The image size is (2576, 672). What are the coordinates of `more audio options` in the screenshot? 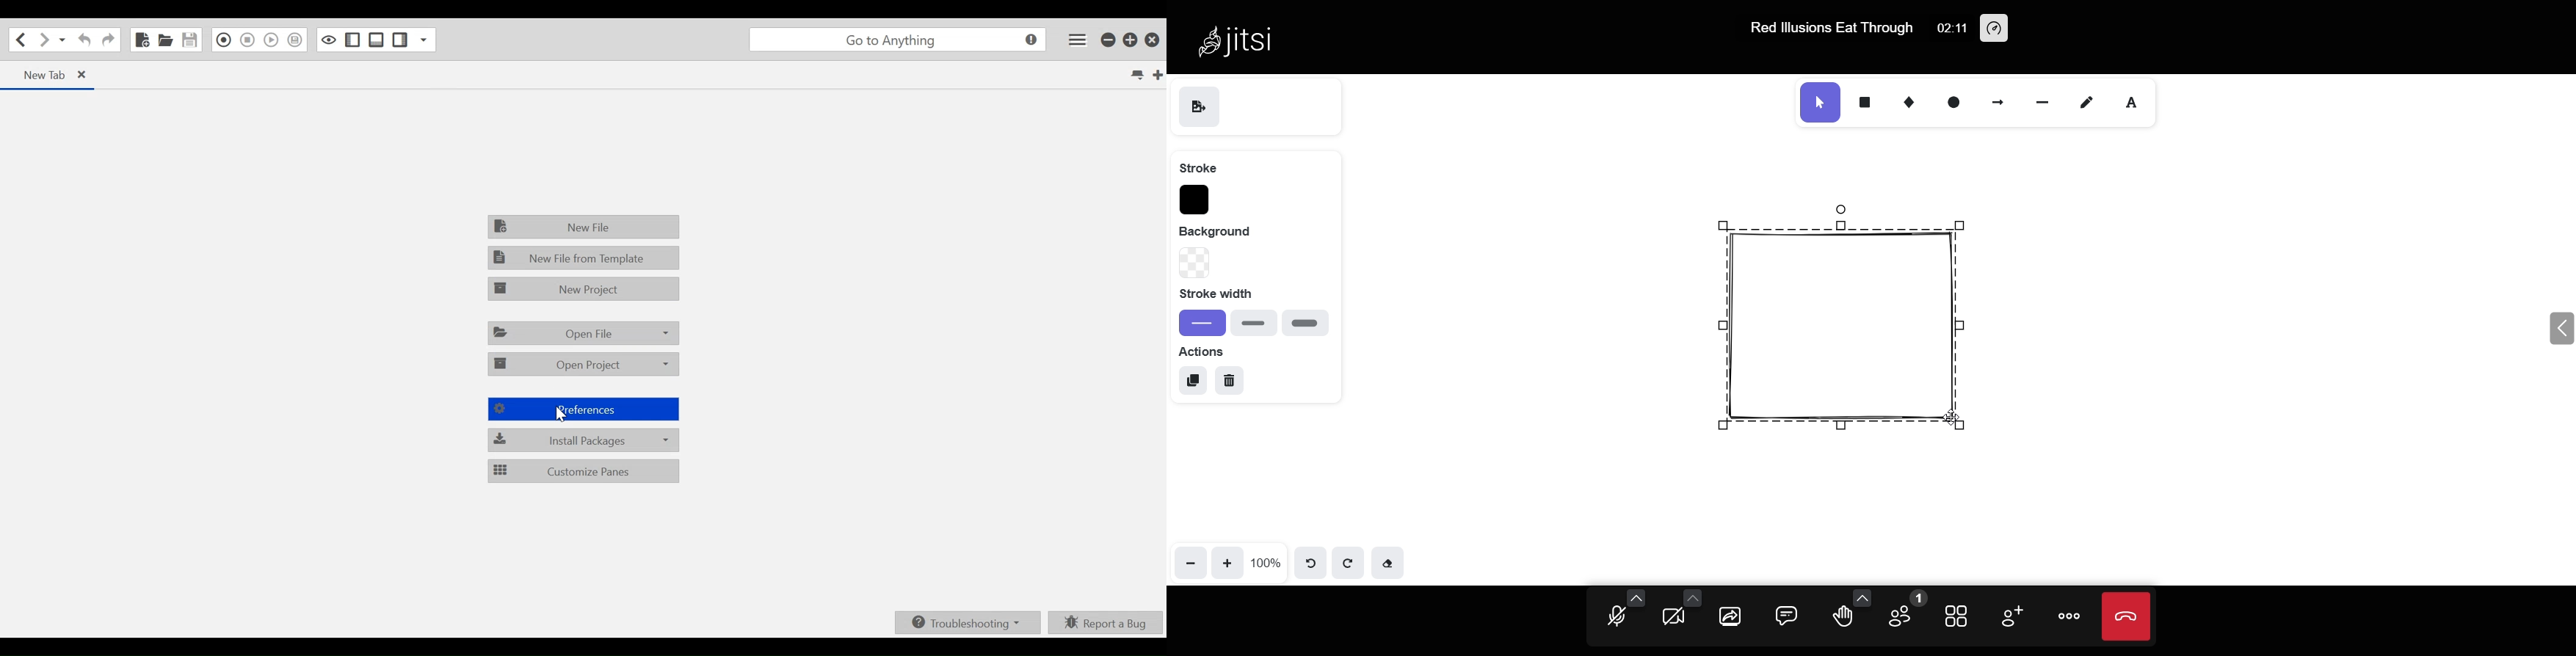 It's located at (1636, 597).